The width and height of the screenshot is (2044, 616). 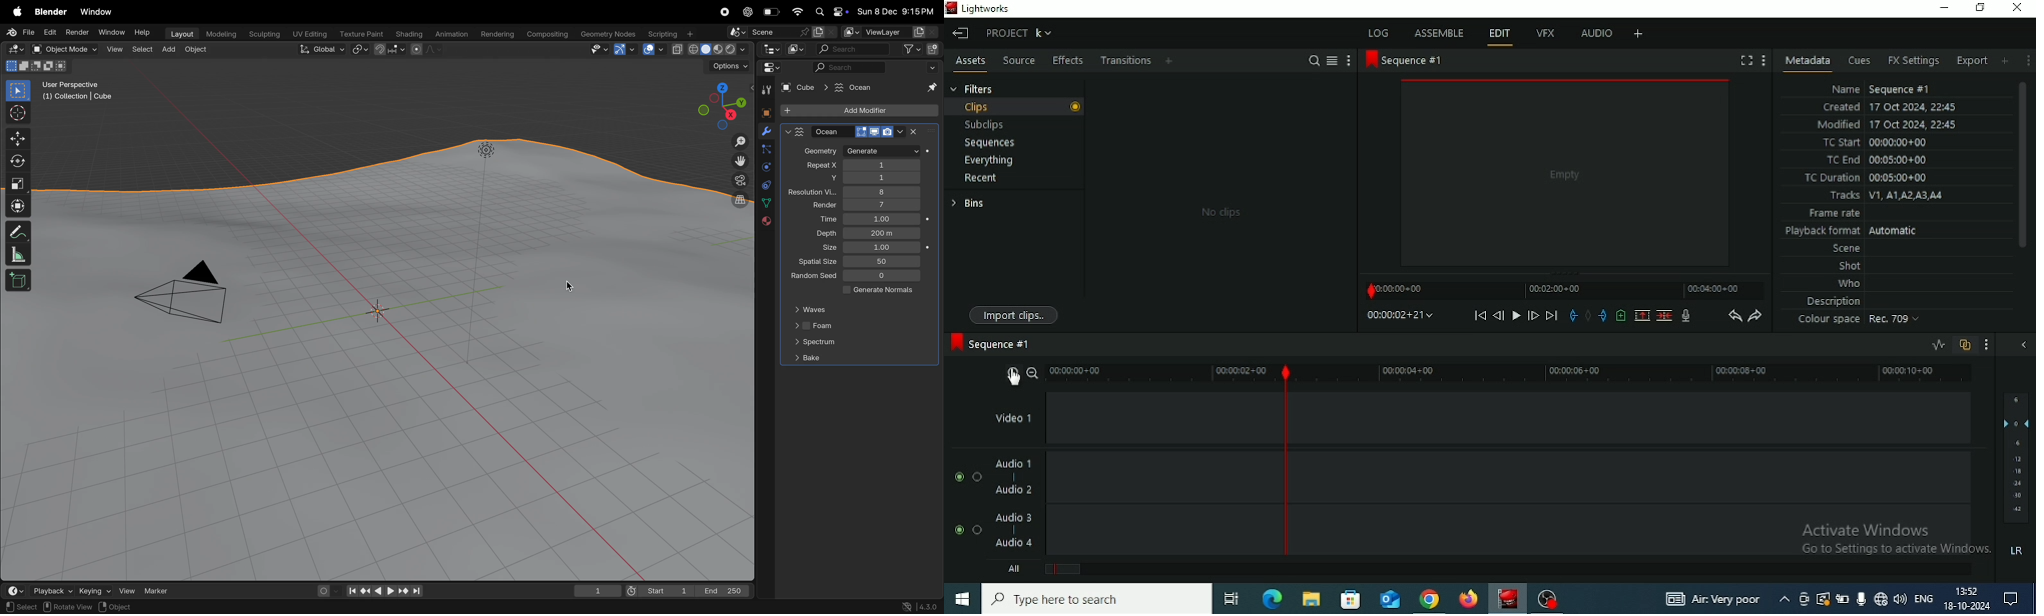 I want to click on apple menu, so click(x=18, y=12).